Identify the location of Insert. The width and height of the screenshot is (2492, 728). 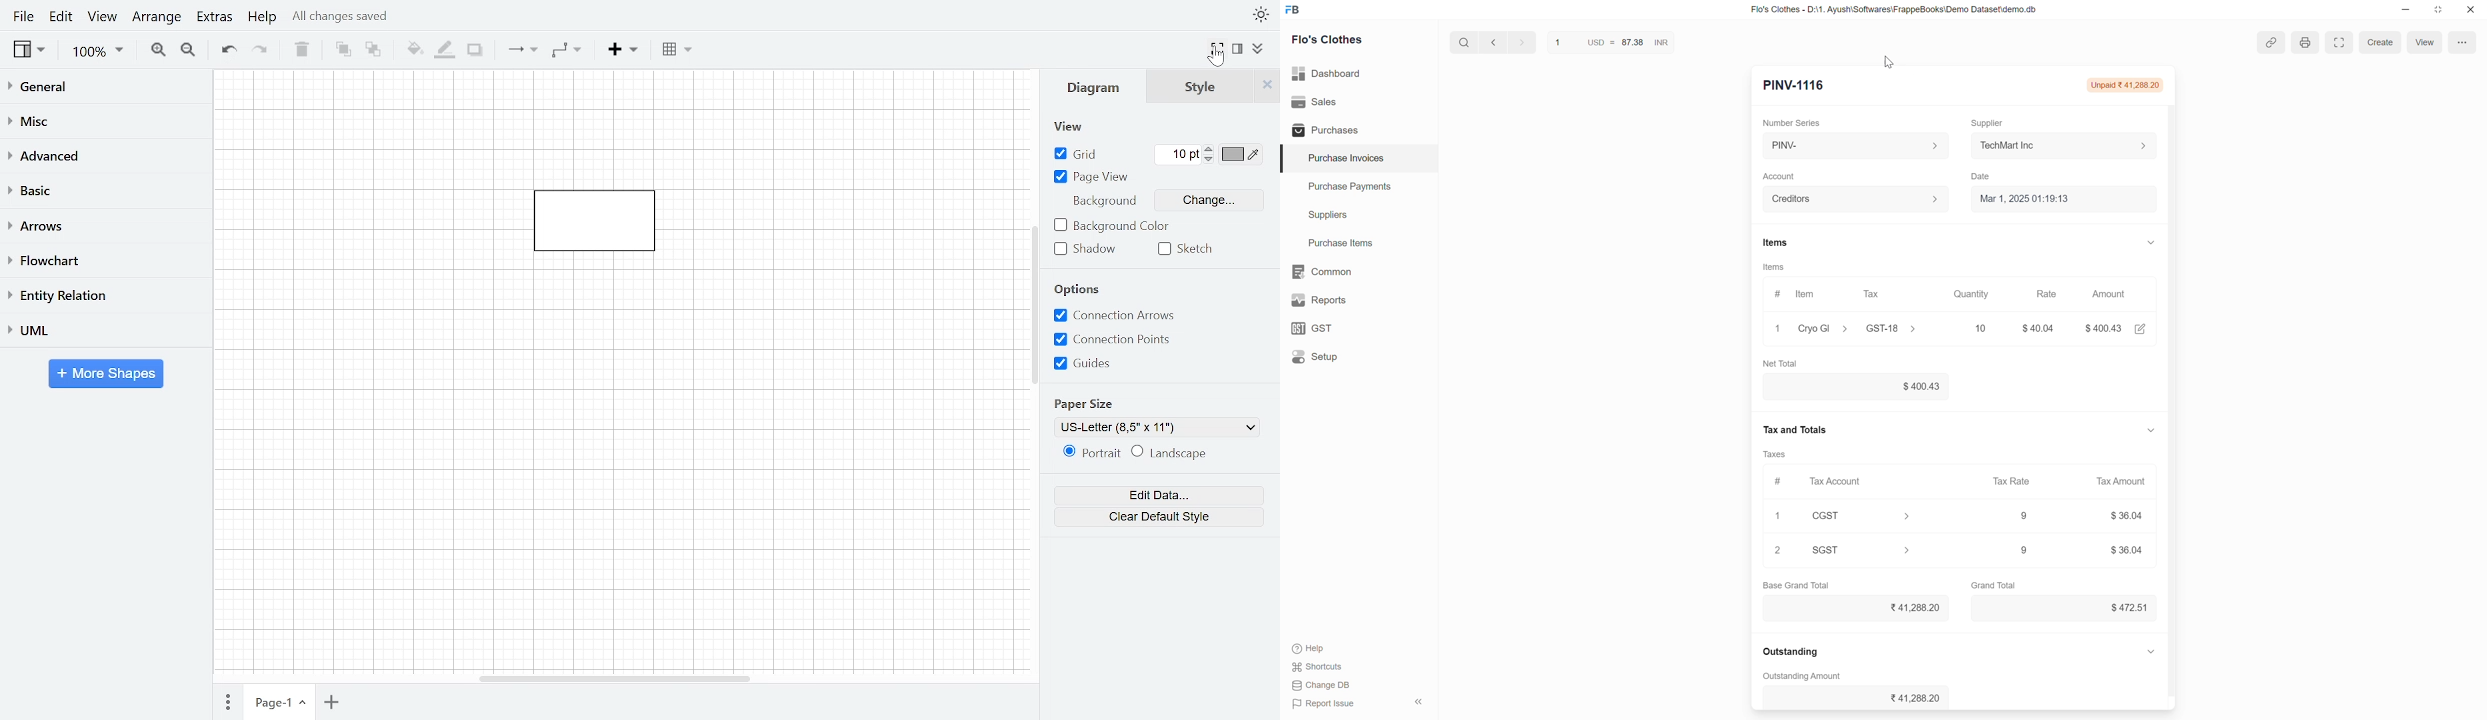
(624, 52).